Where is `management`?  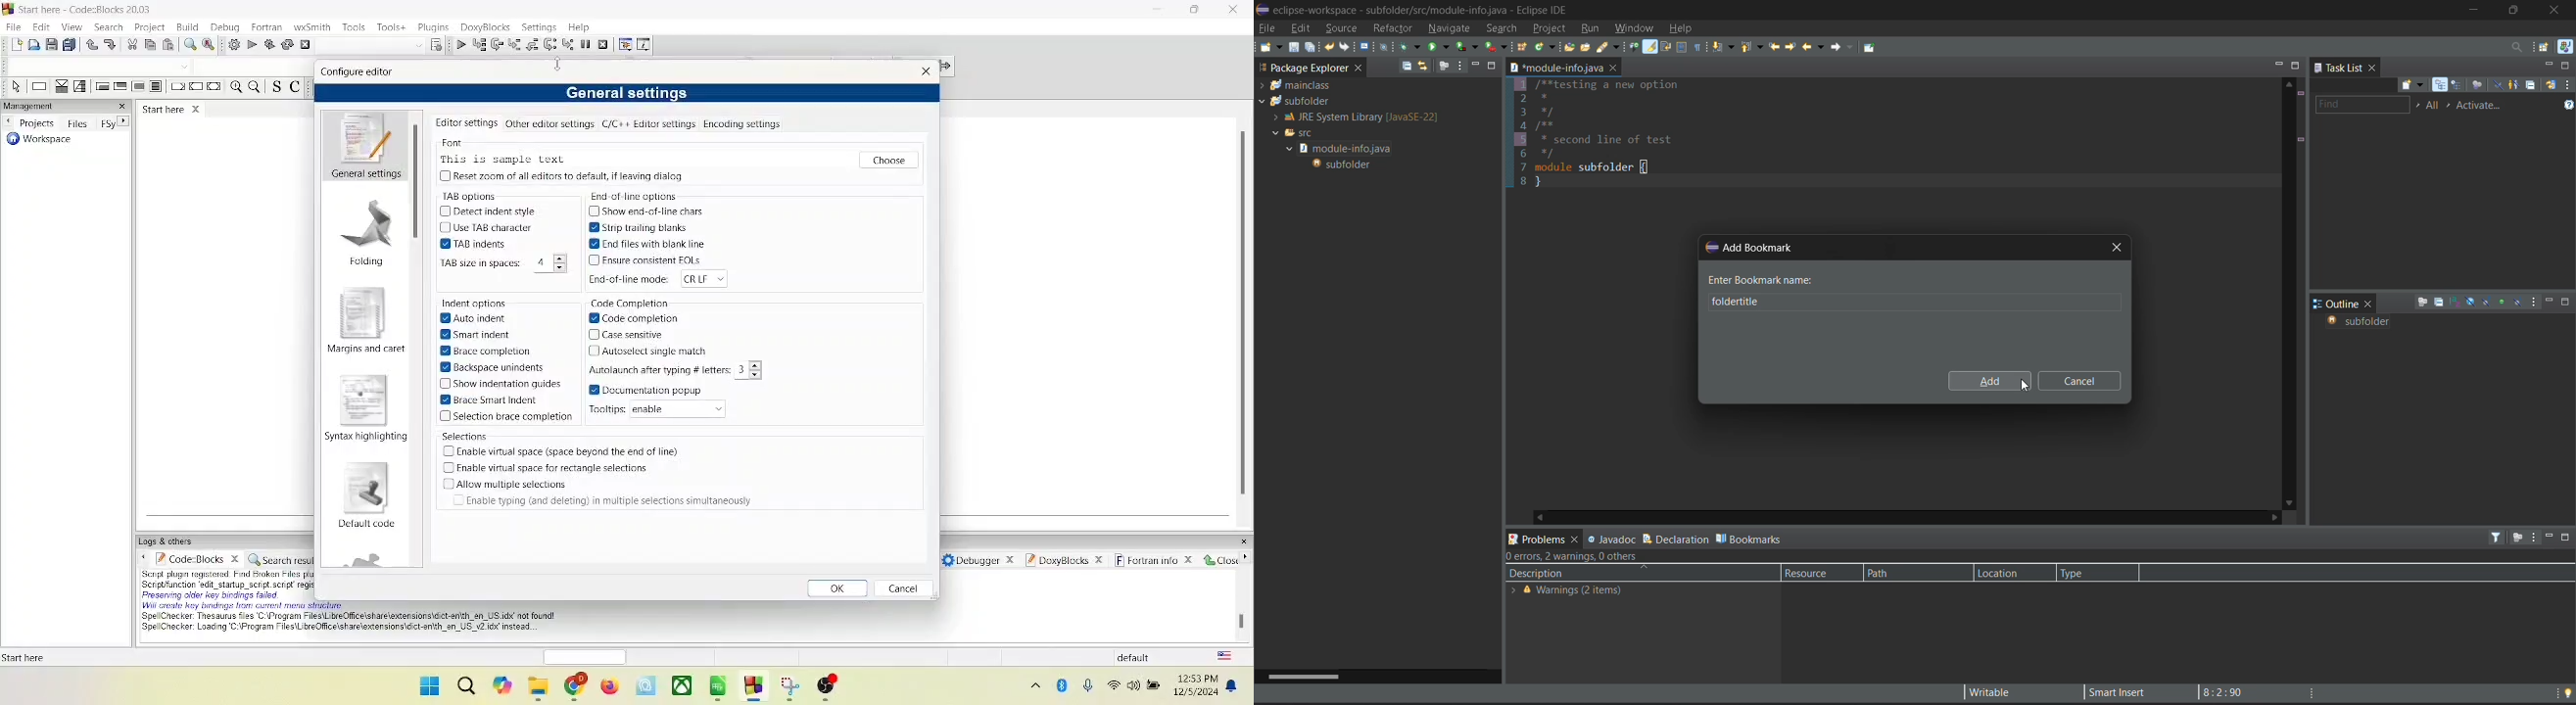 management is located at coordinates (38, 105).